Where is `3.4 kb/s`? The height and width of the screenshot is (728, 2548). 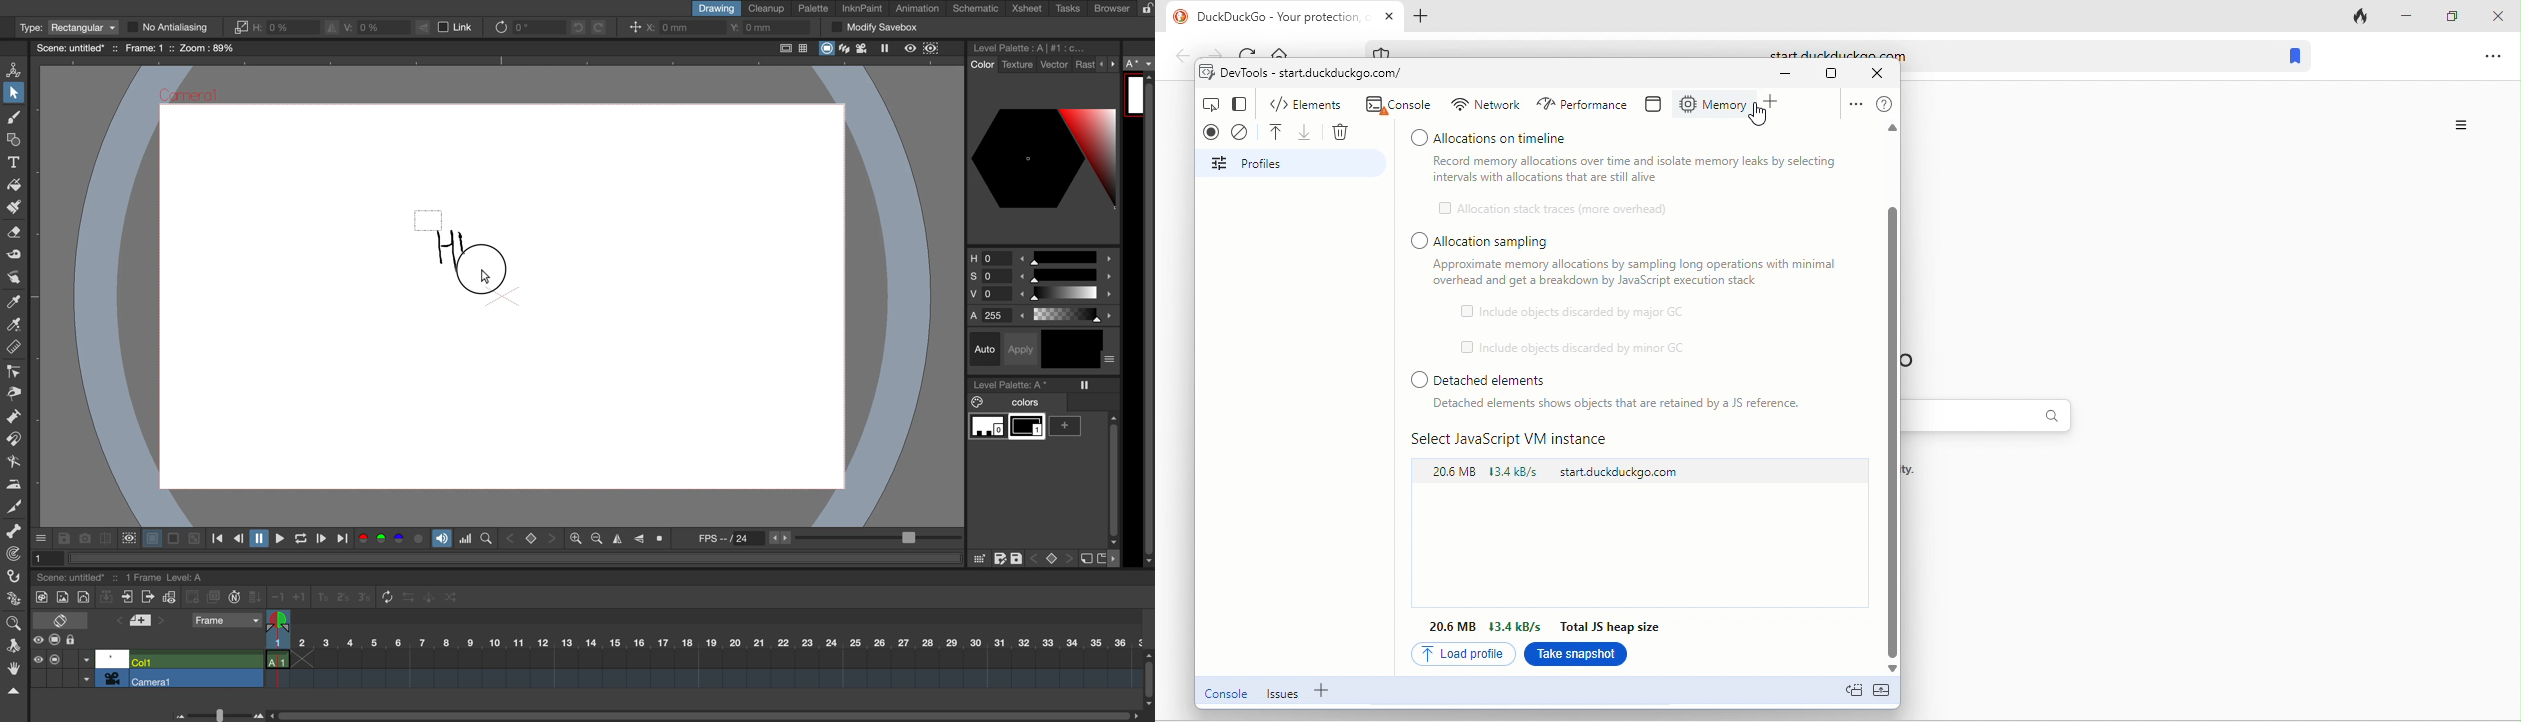 3.4 kb/s is located at coordinates (1519, 473).